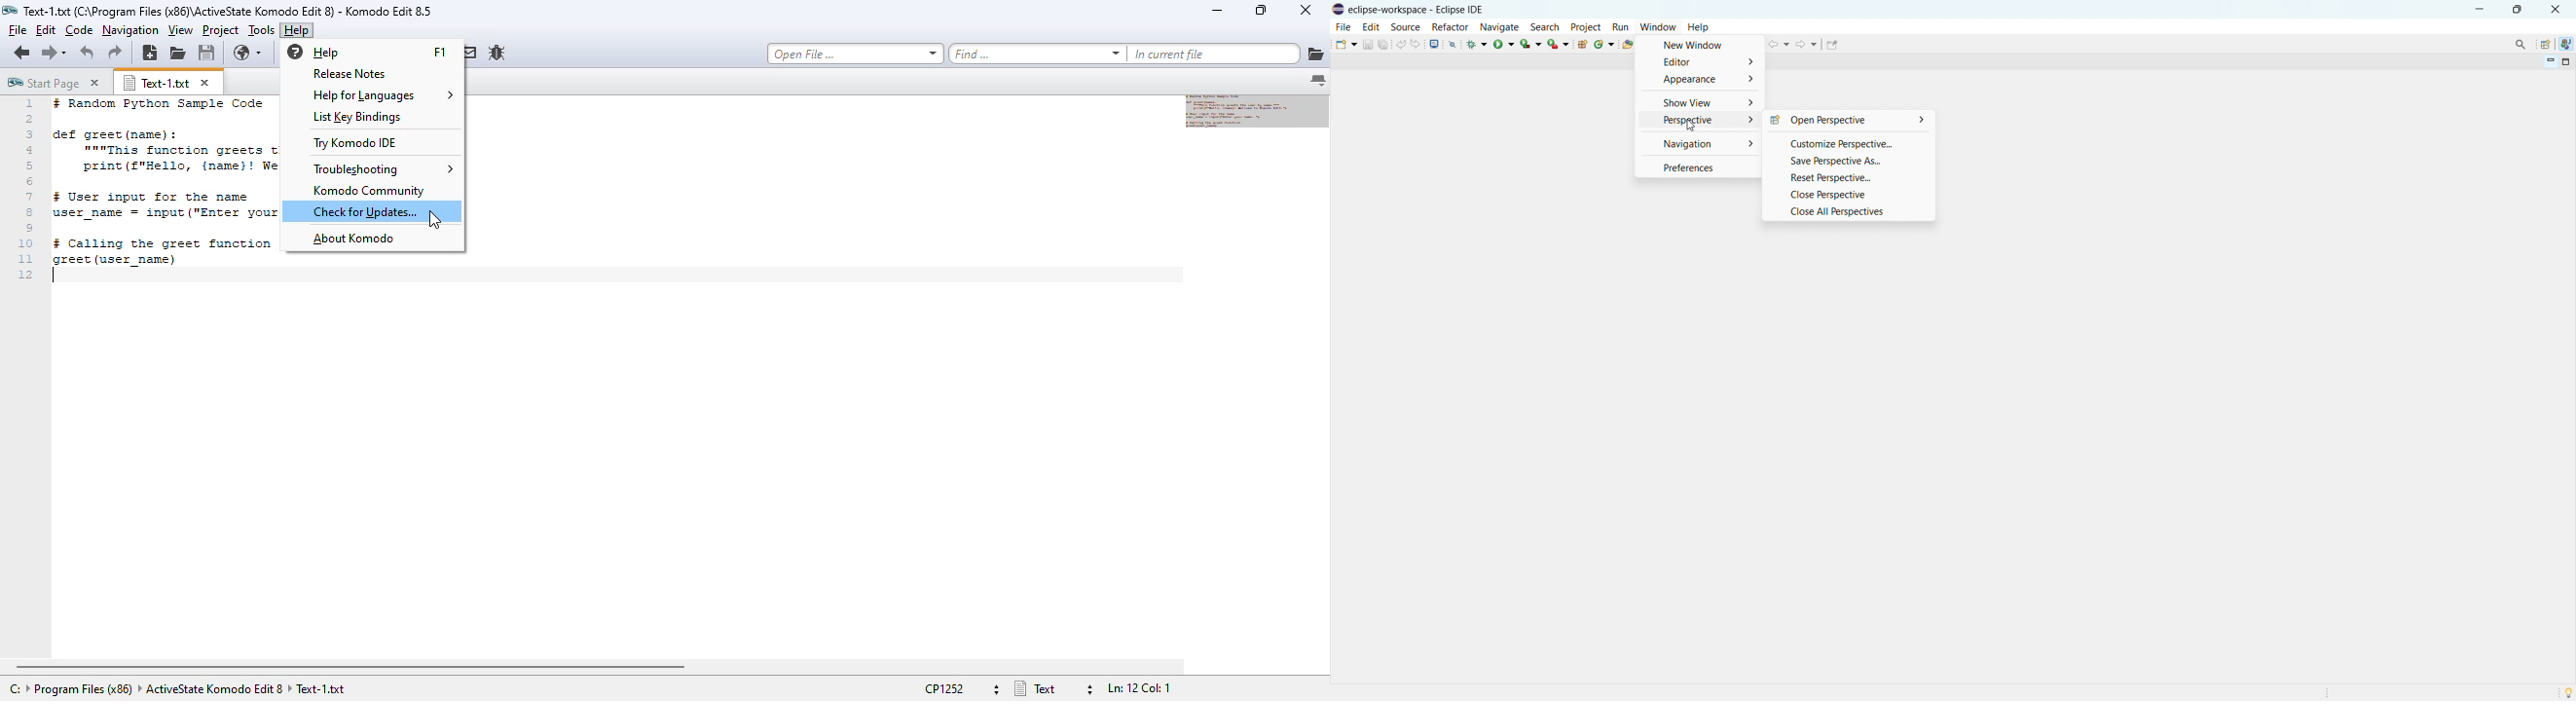 The height and width of the screenshot is (728, 2576). I want to click on close tab, so click(205, 83).